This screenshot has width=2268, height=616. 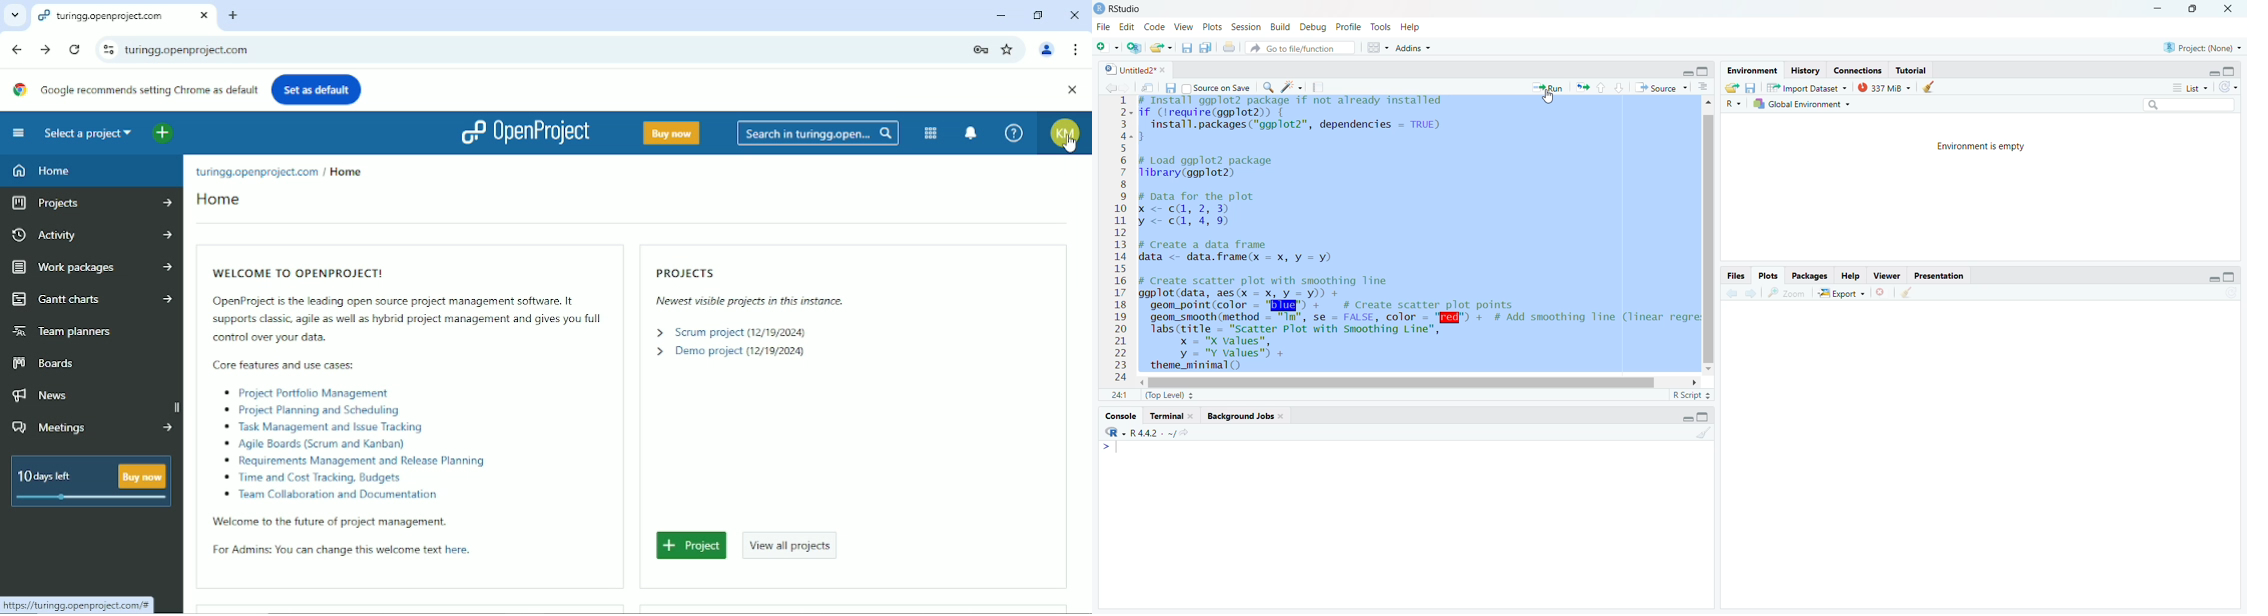 What do you see at coordinates (1811, 90) in the screenshot?
I see ` Import Dataset ~` at bounding box center [1811, 90].